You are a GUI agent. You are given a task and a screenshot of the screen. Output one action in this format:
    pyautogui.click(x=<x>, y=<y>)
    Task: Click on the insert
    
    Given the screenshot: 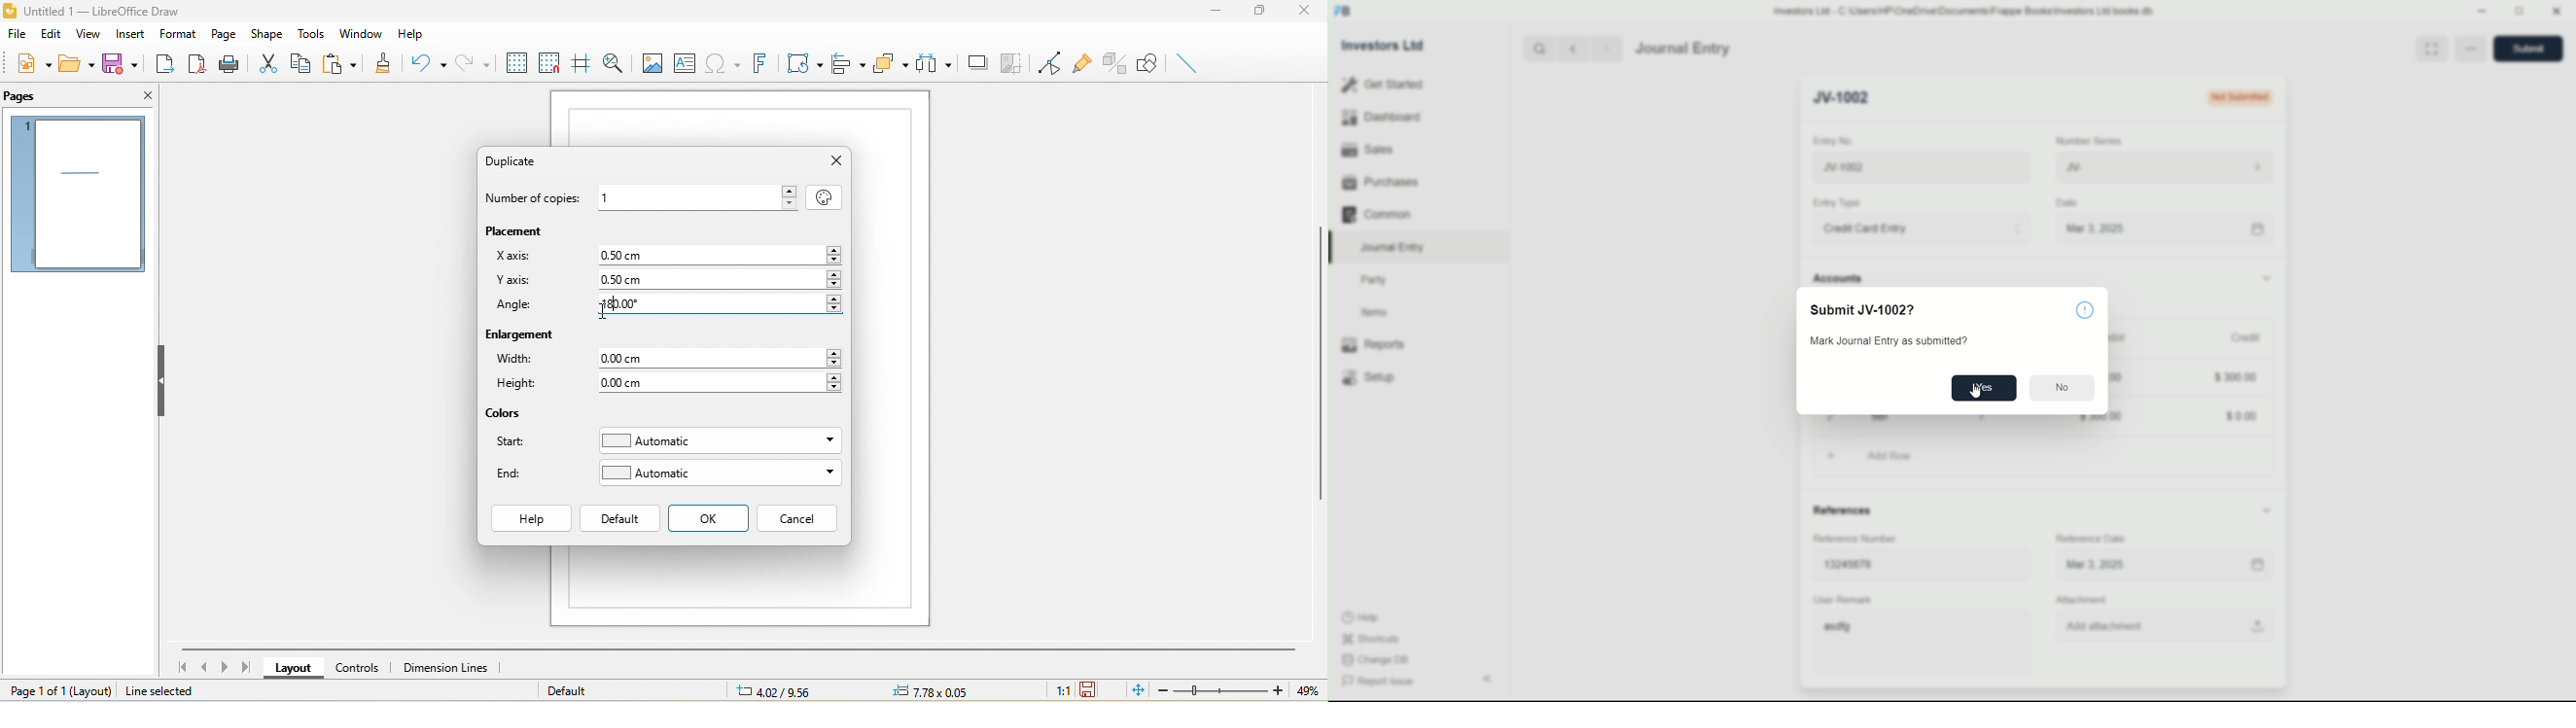 What is the action you would take?
    pyautogui.click(x=126, y=36)
    